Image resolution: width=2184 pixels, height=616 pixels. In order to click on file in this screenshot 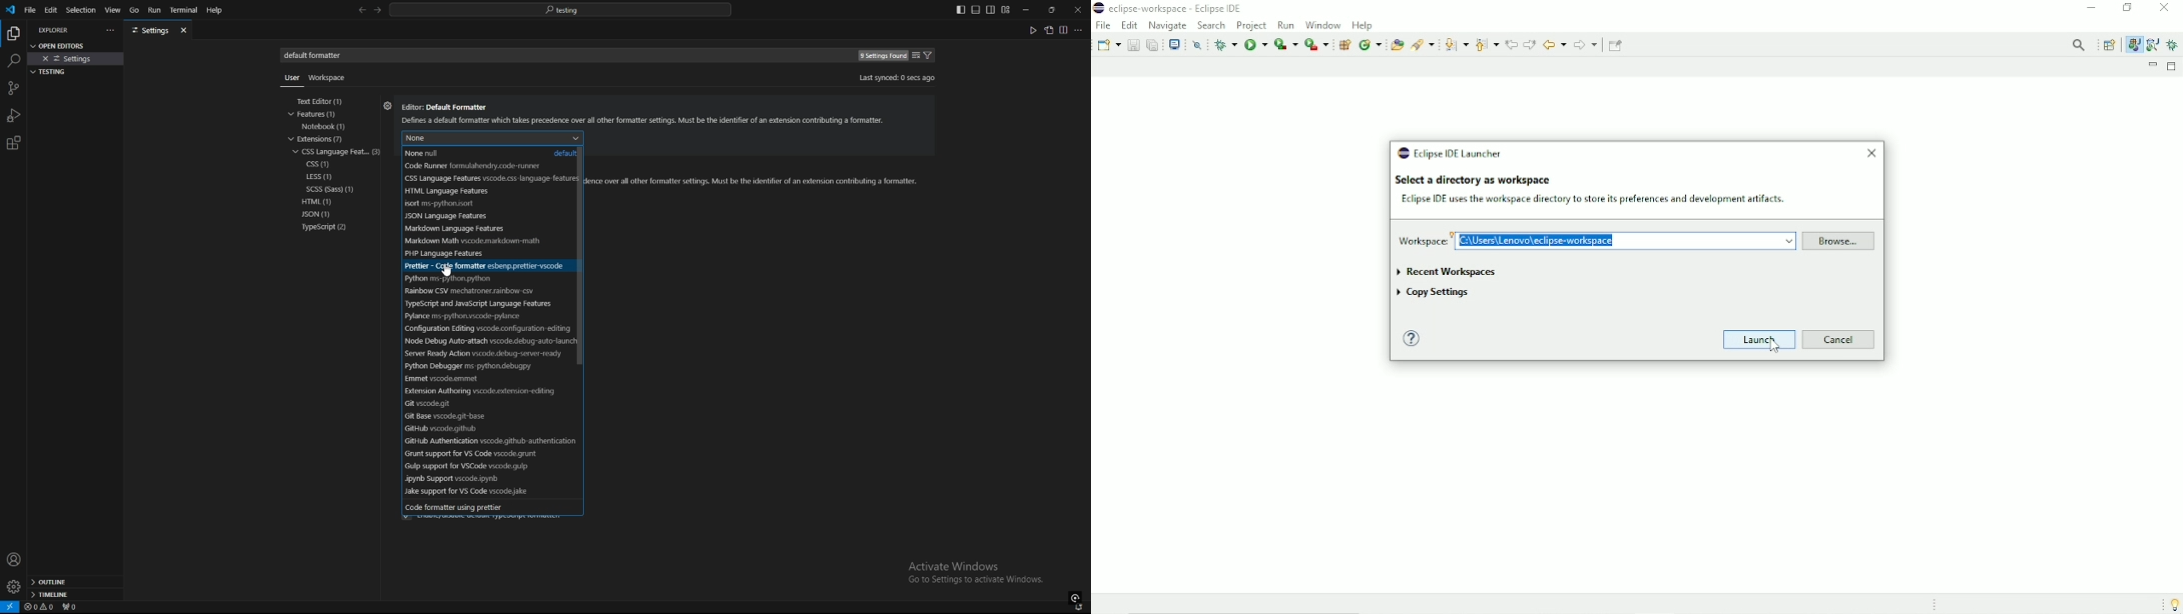, I will do `click(30, 9)`.